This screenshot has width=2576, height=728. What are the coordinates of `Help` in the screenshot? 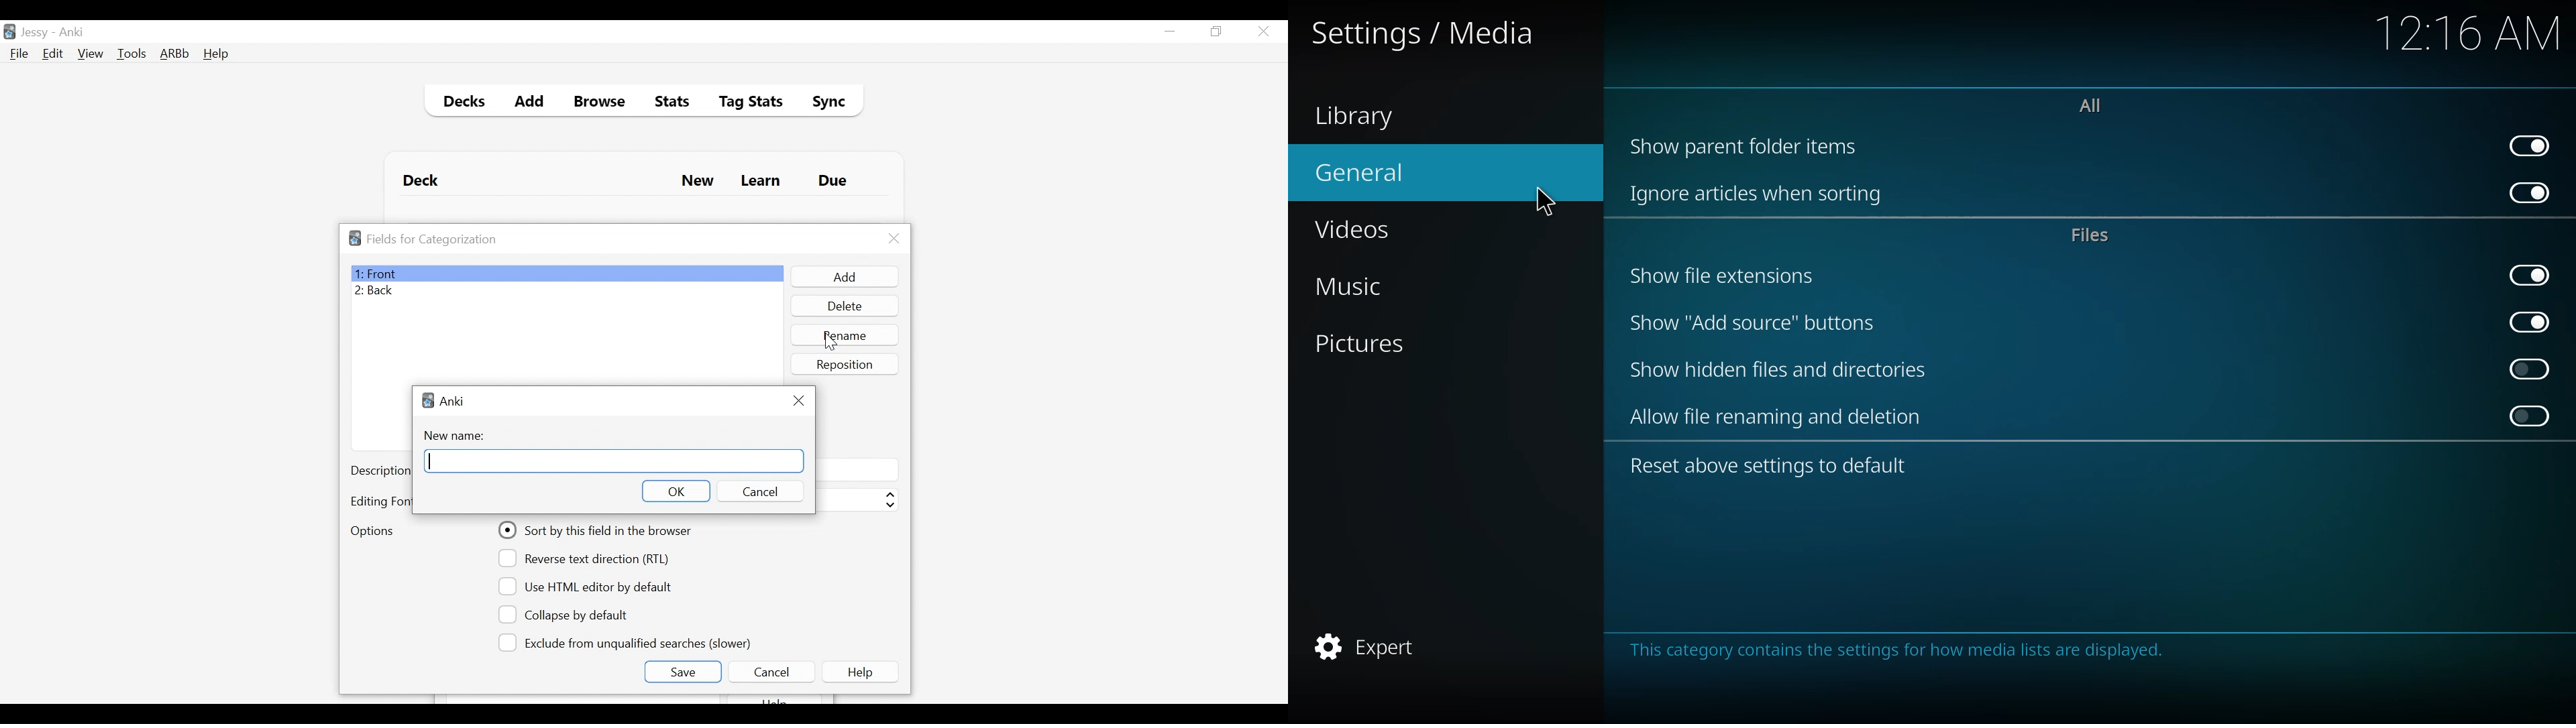 It's located at (863, 672).